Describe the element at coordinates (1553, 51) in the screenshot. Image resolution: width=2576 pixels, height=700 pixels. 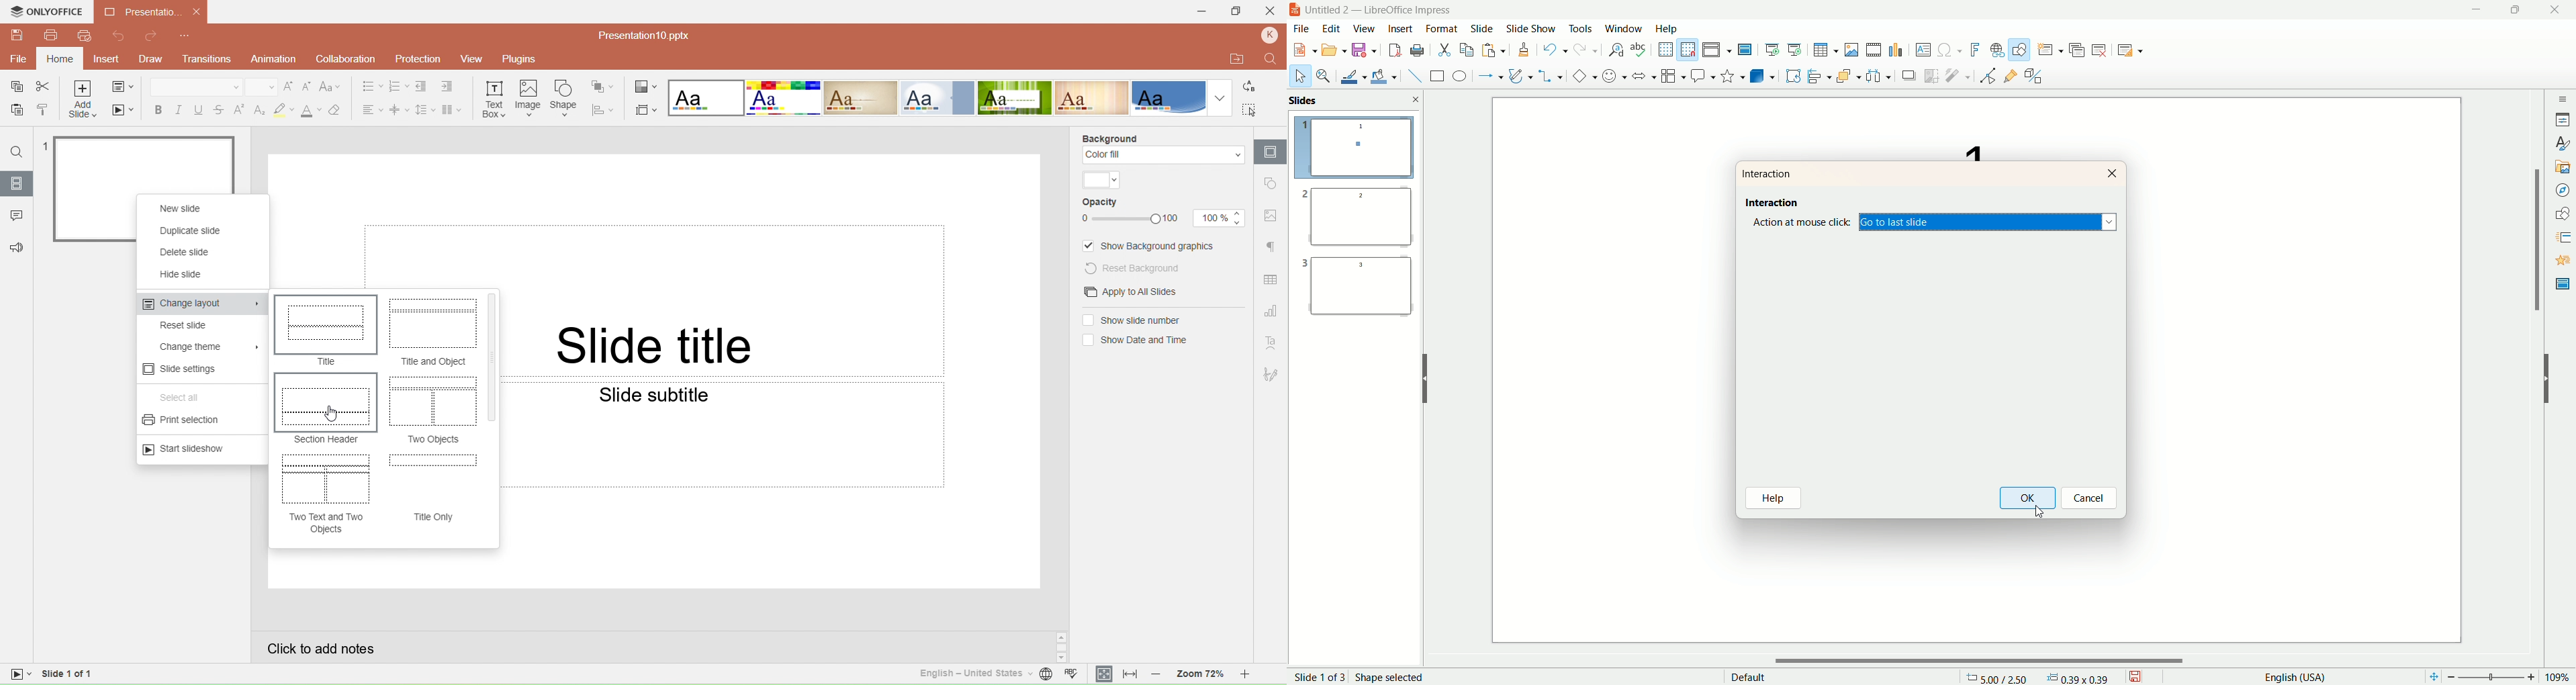
I see `undo` at that location.